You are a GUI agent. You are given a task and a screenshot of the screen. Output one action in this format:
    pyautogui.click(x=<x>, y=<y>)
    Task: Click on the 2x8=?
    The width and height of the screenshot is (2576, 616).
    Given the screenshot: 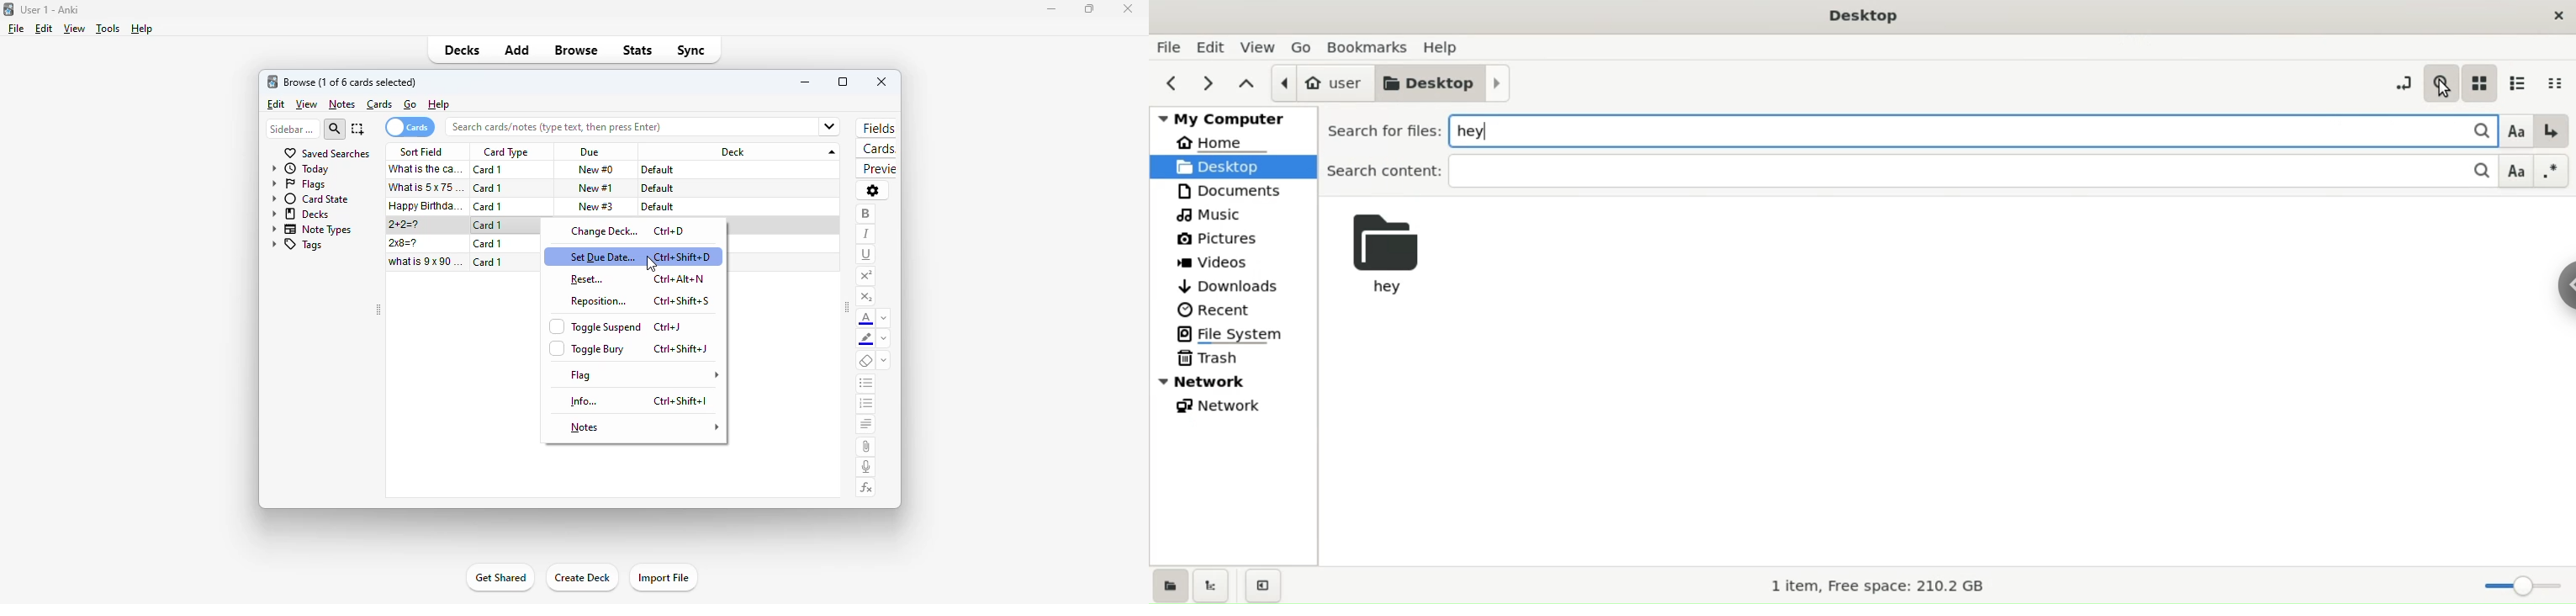 What is the action you would take?
    pyautogui.click(x=405, y=243)
    